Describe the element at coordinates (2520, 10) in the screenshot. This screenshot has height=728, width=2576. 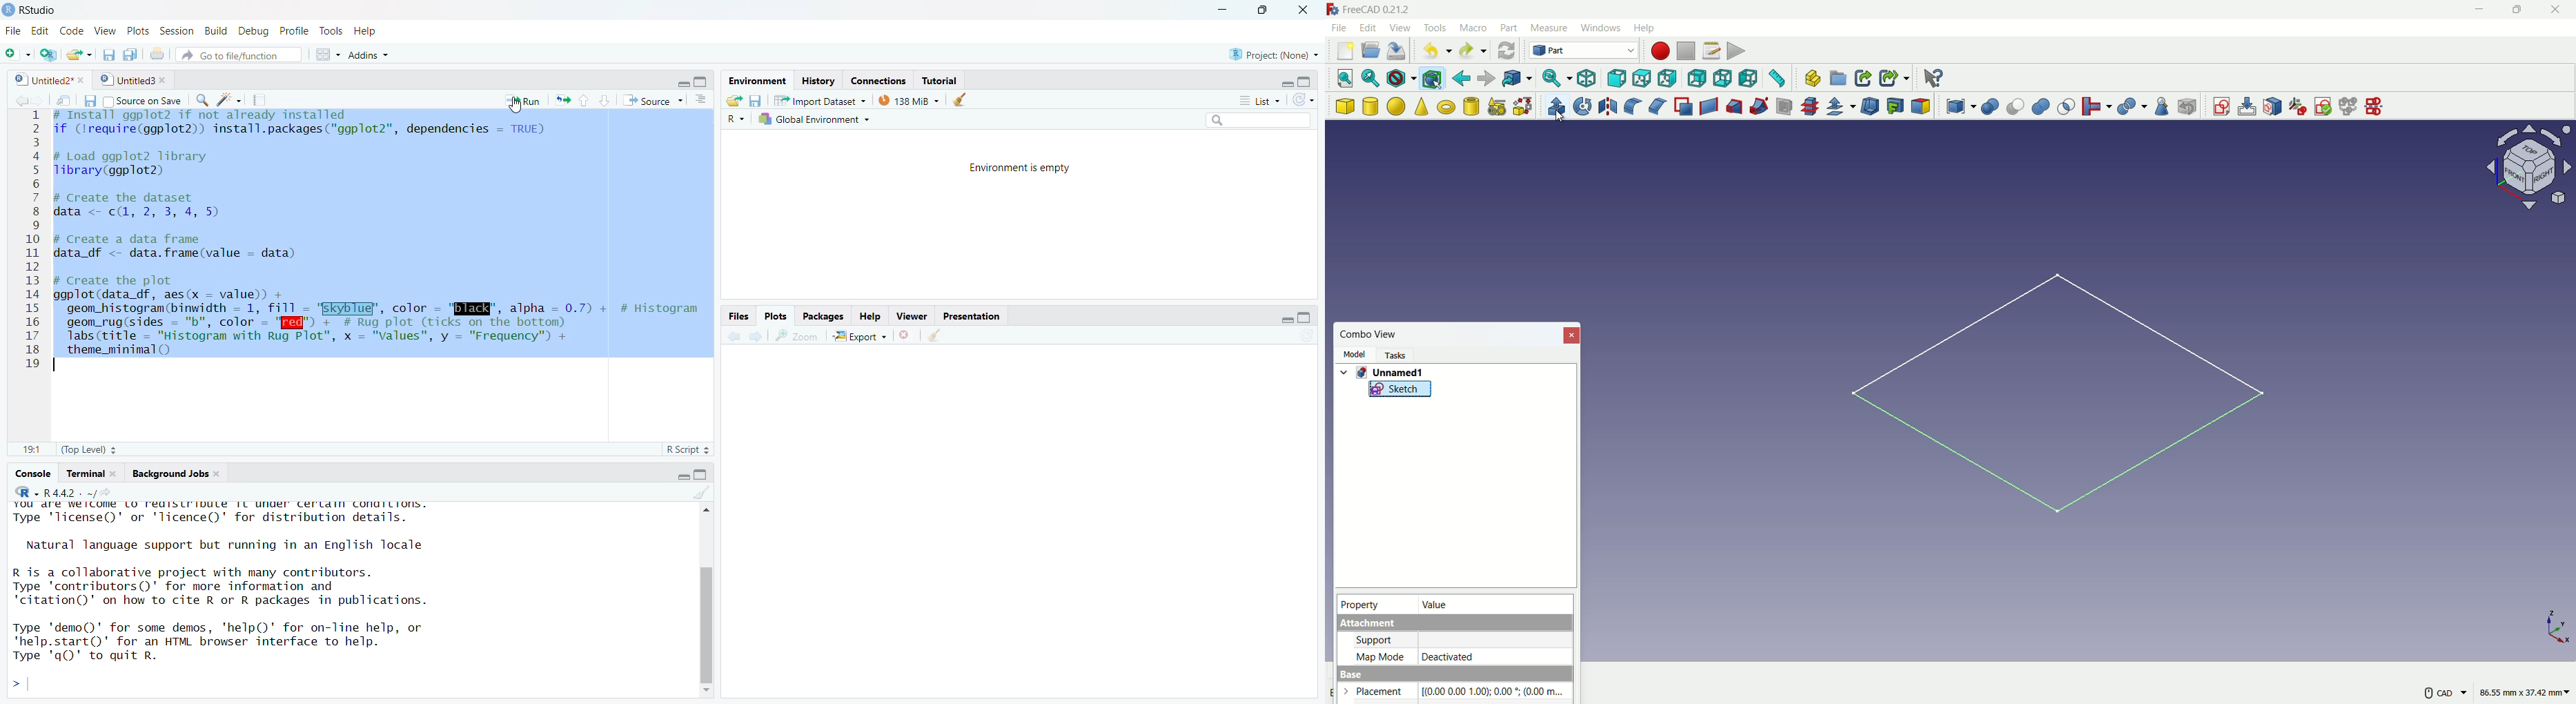
I see `maximize` at that location.